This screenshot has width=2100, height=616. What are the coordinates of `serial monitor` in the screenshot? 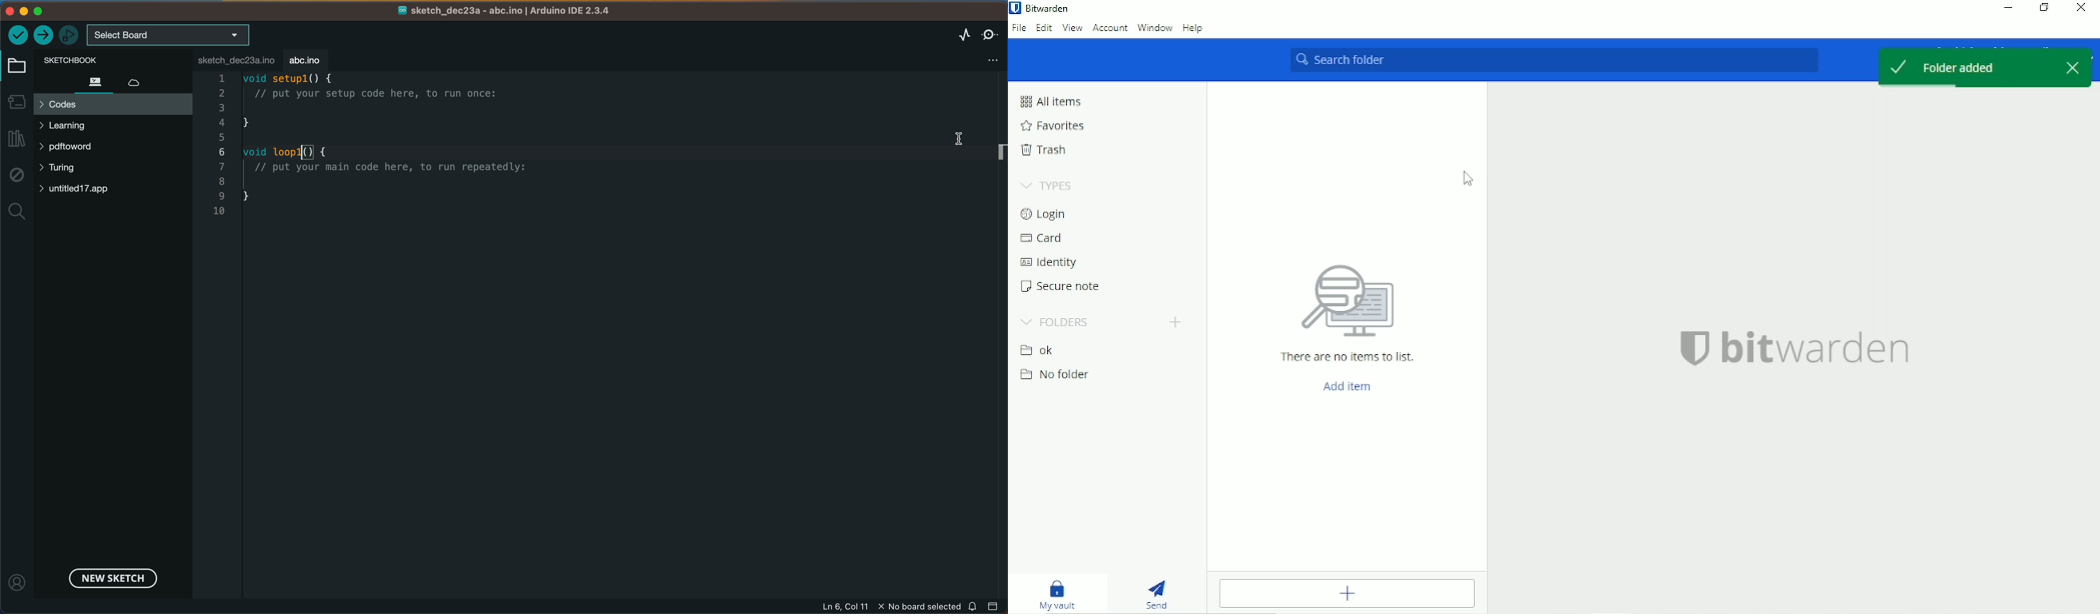 It's located at (990, 33).